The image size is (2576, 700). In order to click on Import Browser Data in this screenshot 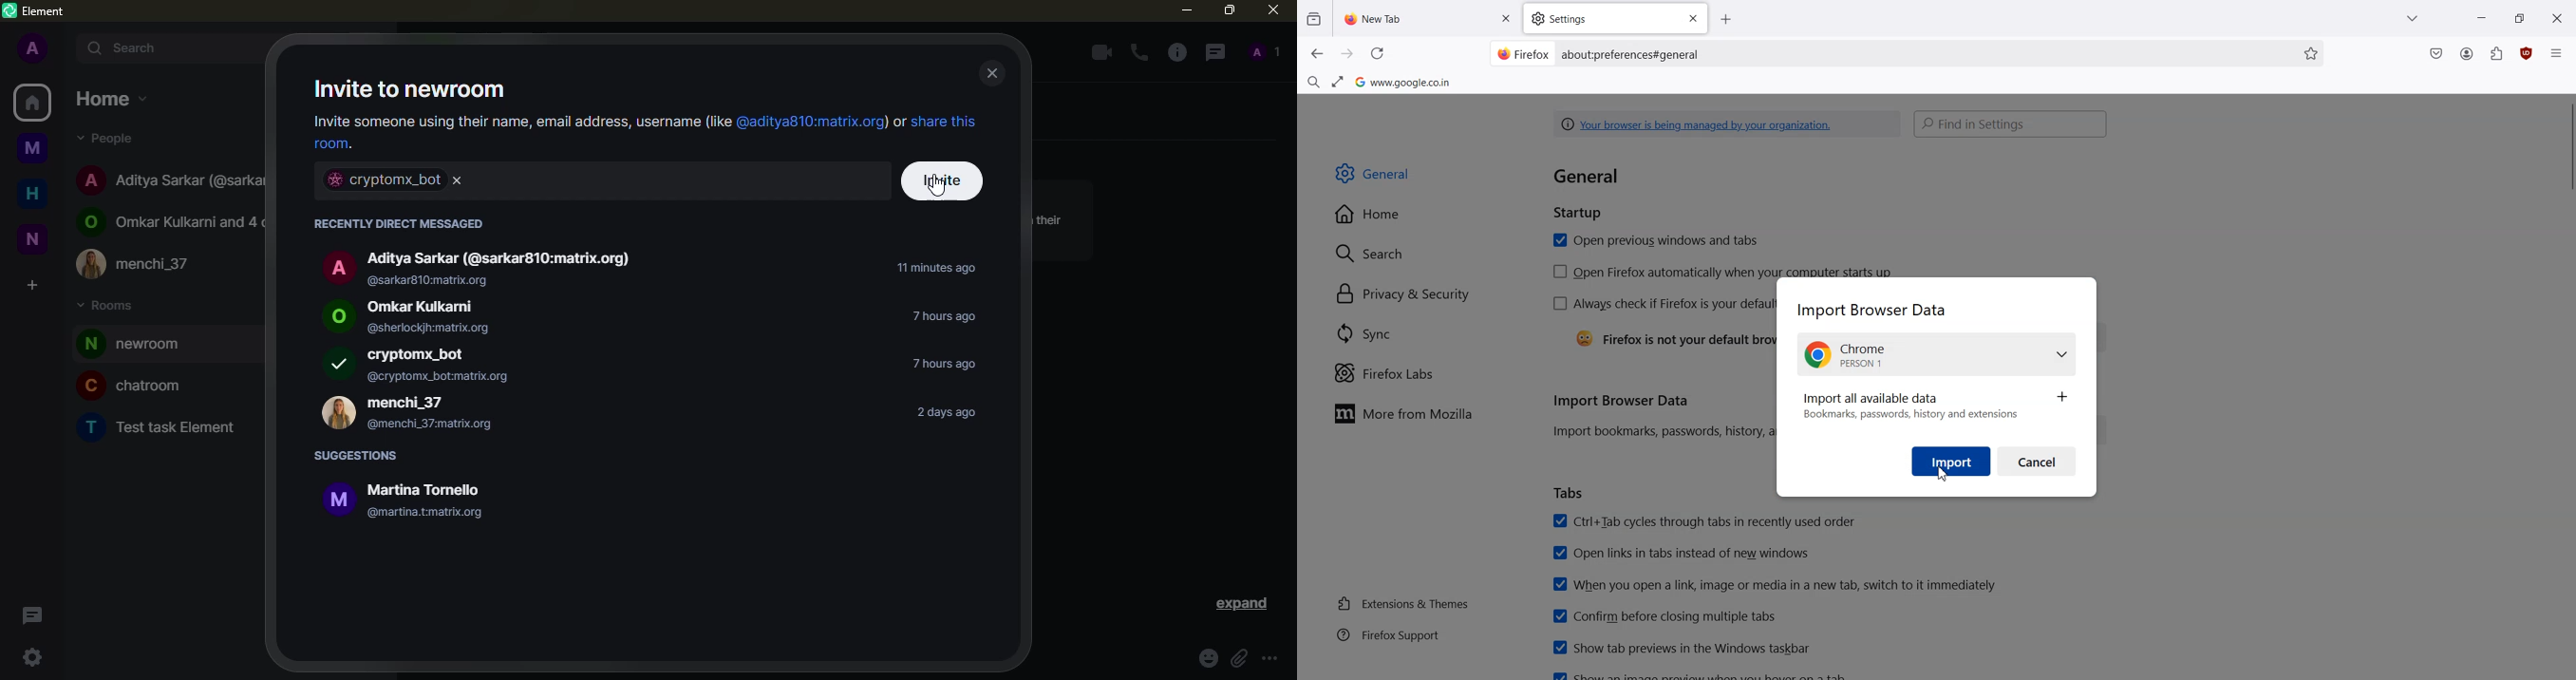, I will do `click(1878, 311)`.